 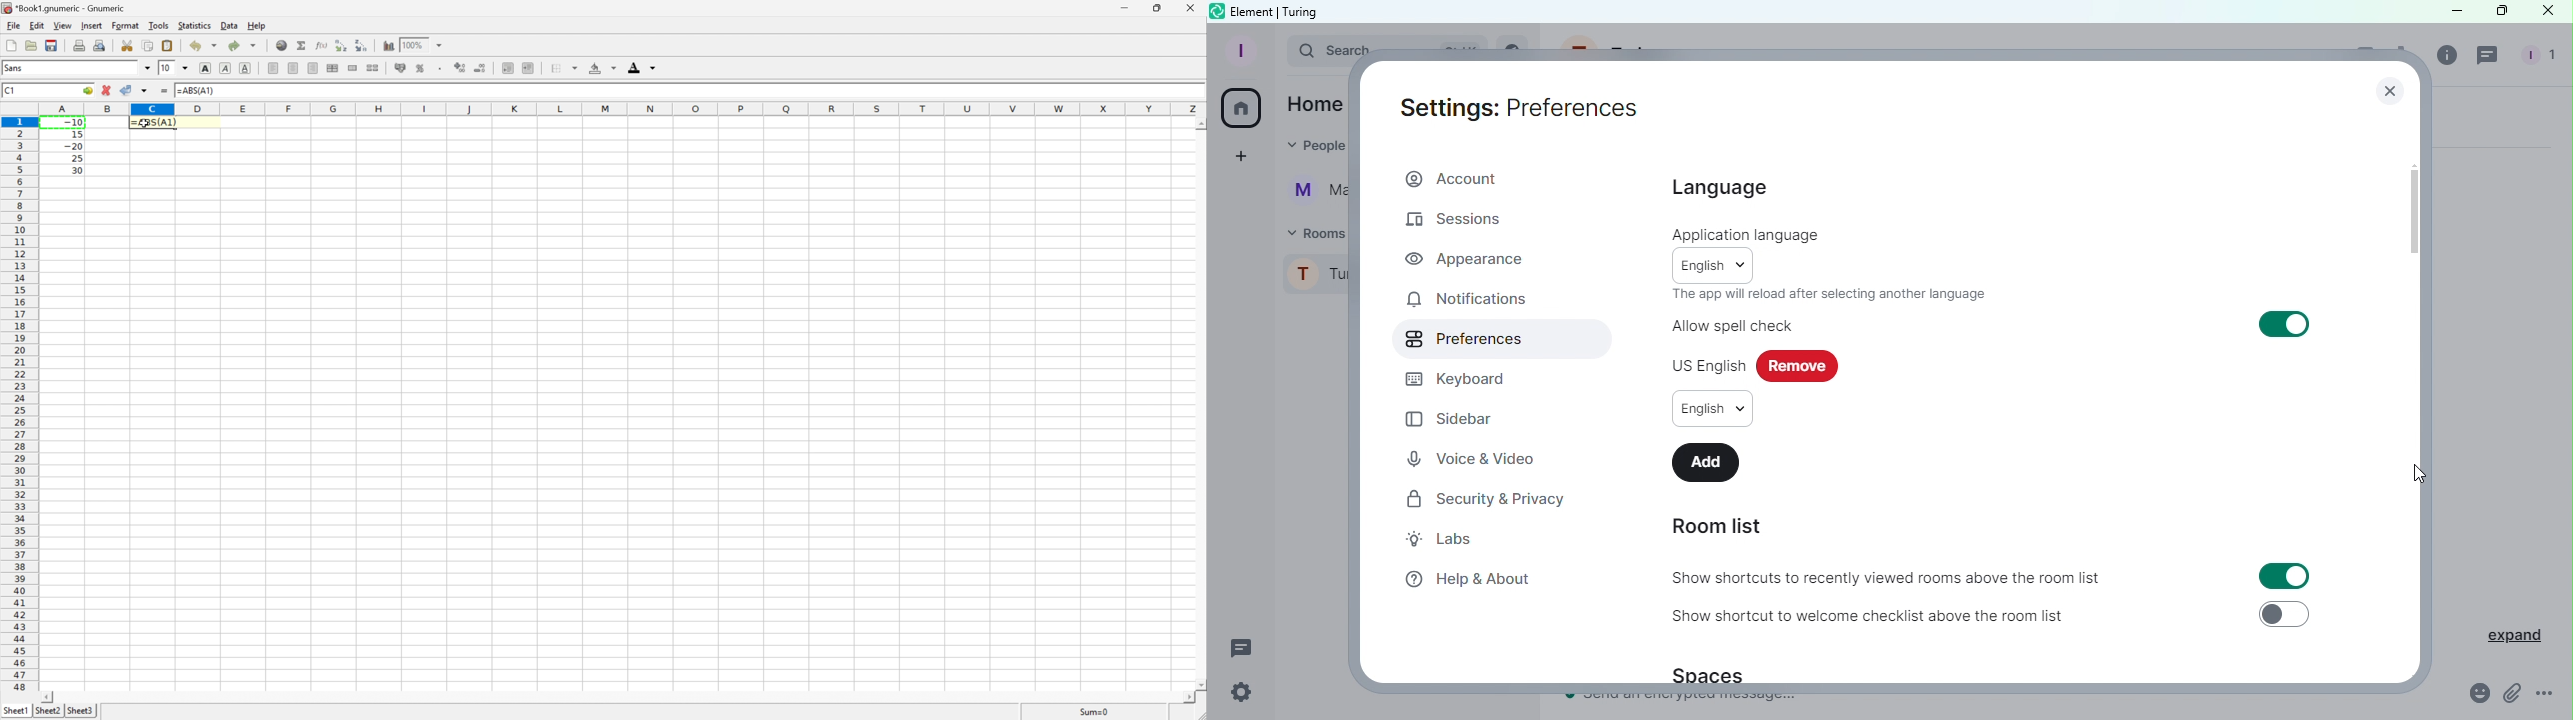 I want to click on turing, so click(x=1303, y=11).